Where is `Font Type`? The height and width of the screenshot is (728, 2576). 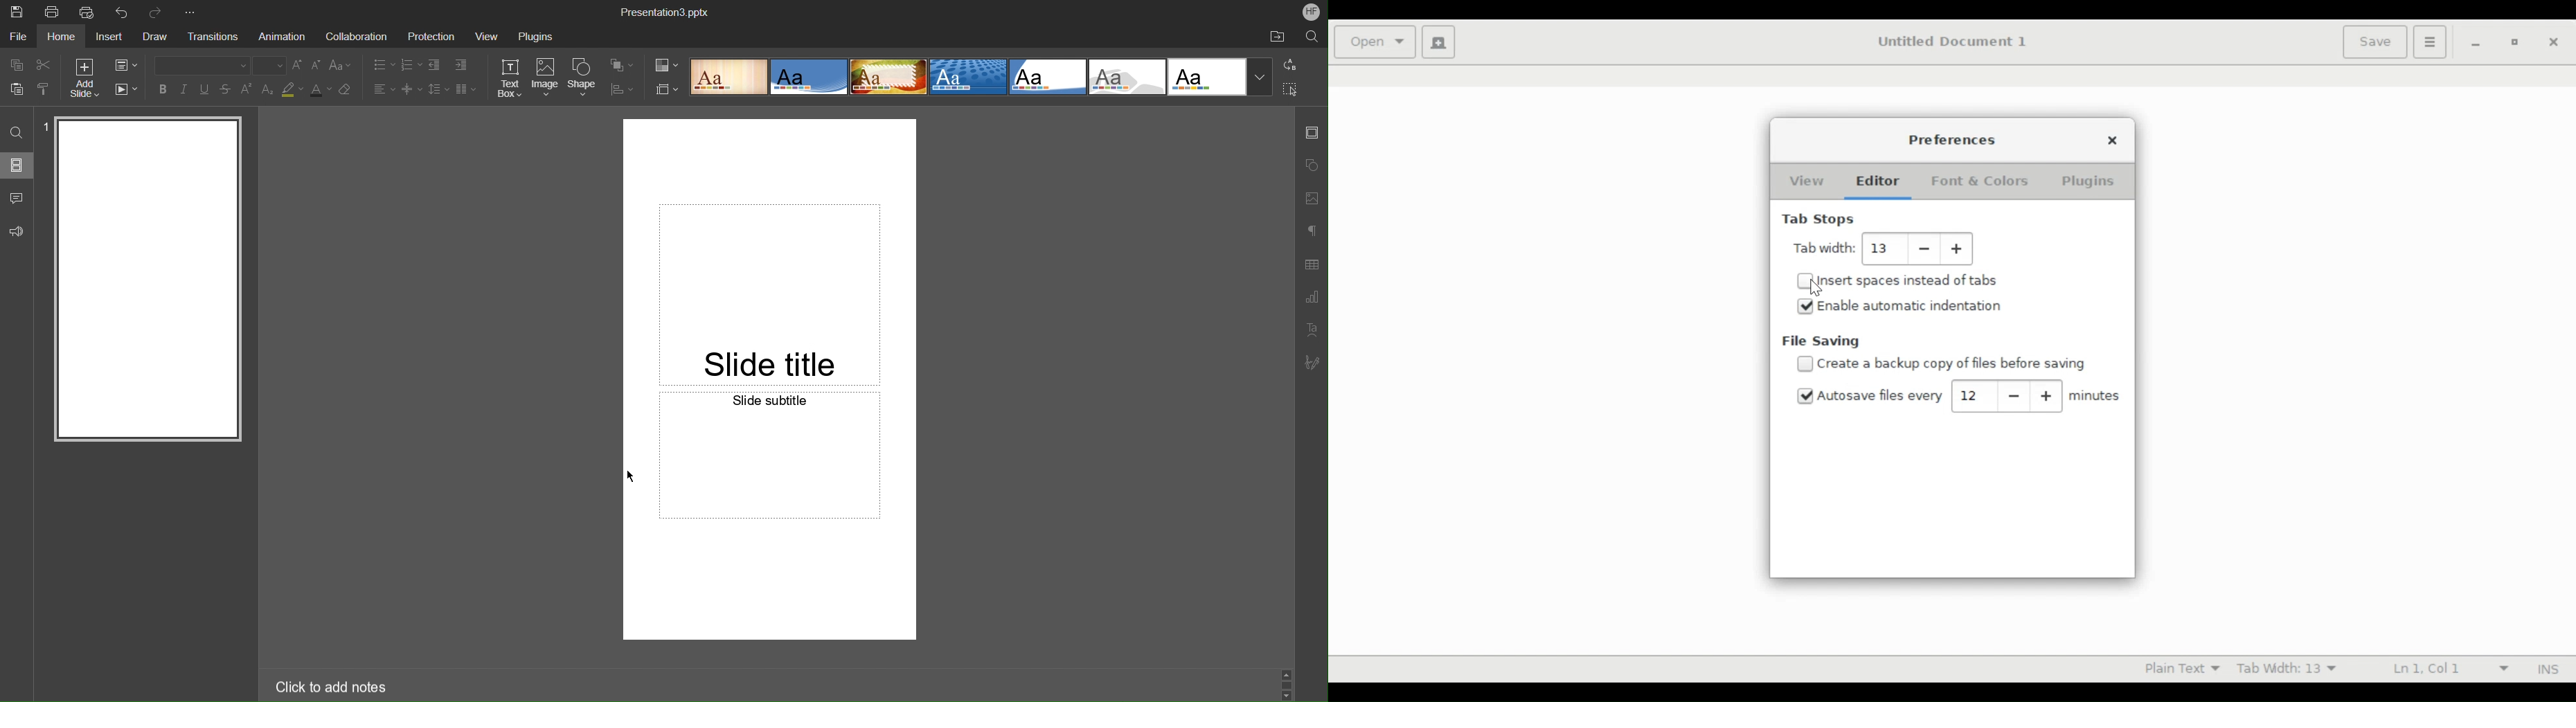
Font Type is located at coordinates (197, 65).